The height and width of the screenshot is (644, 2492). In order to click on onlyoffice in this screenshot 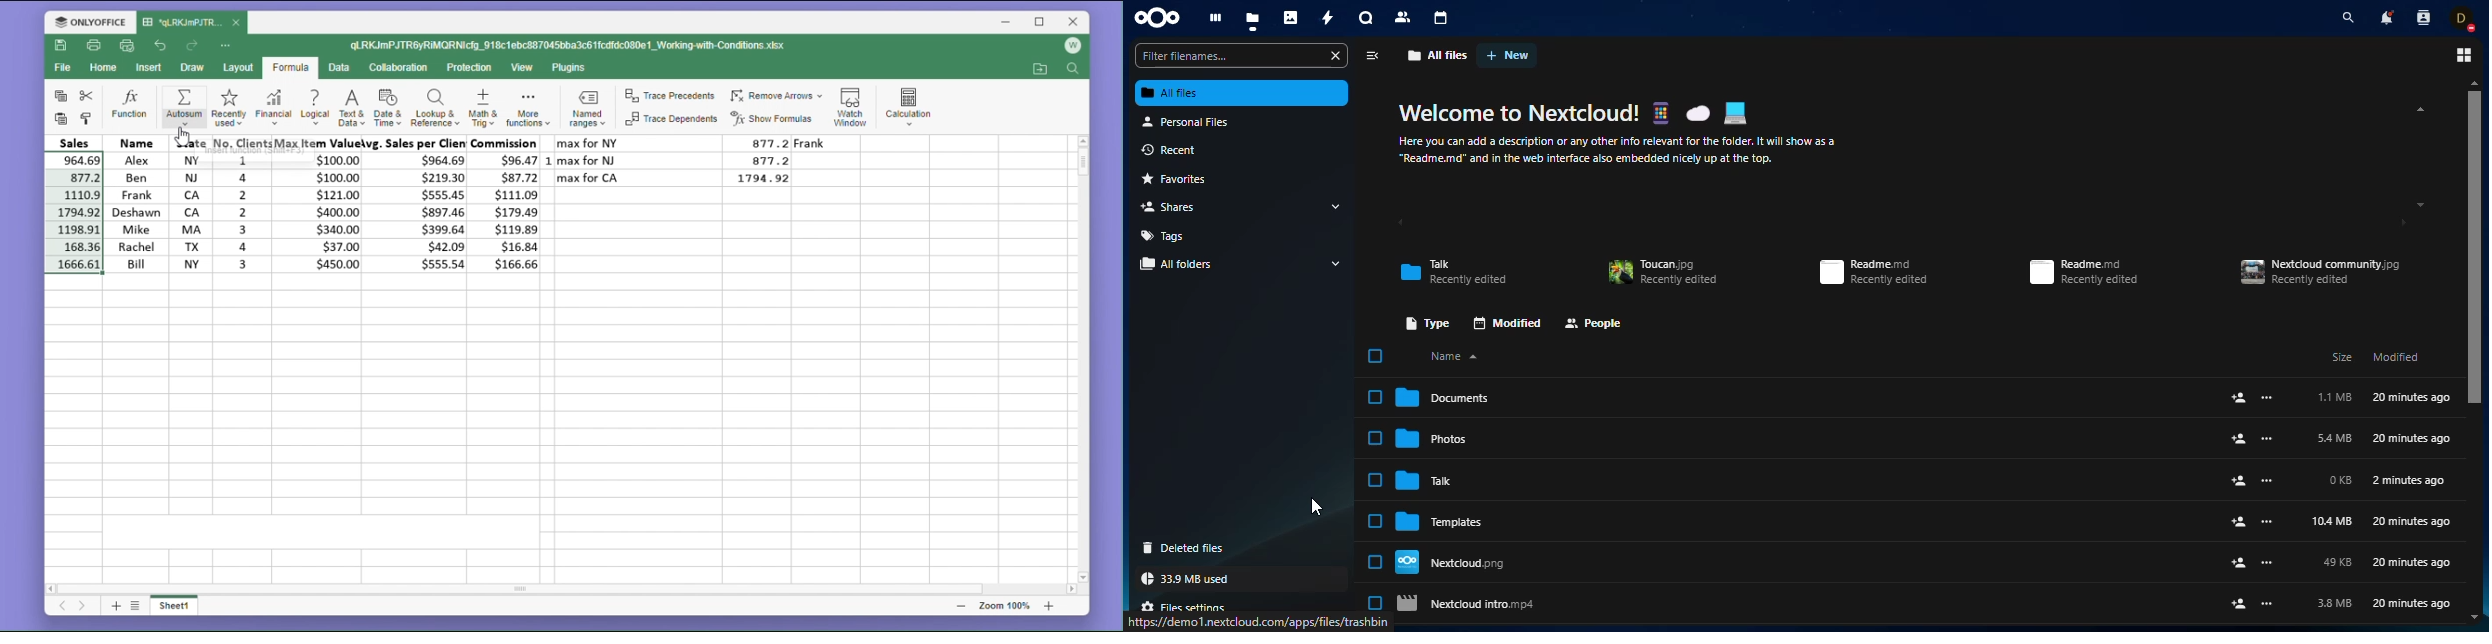, I will do `click(86, 21)`.